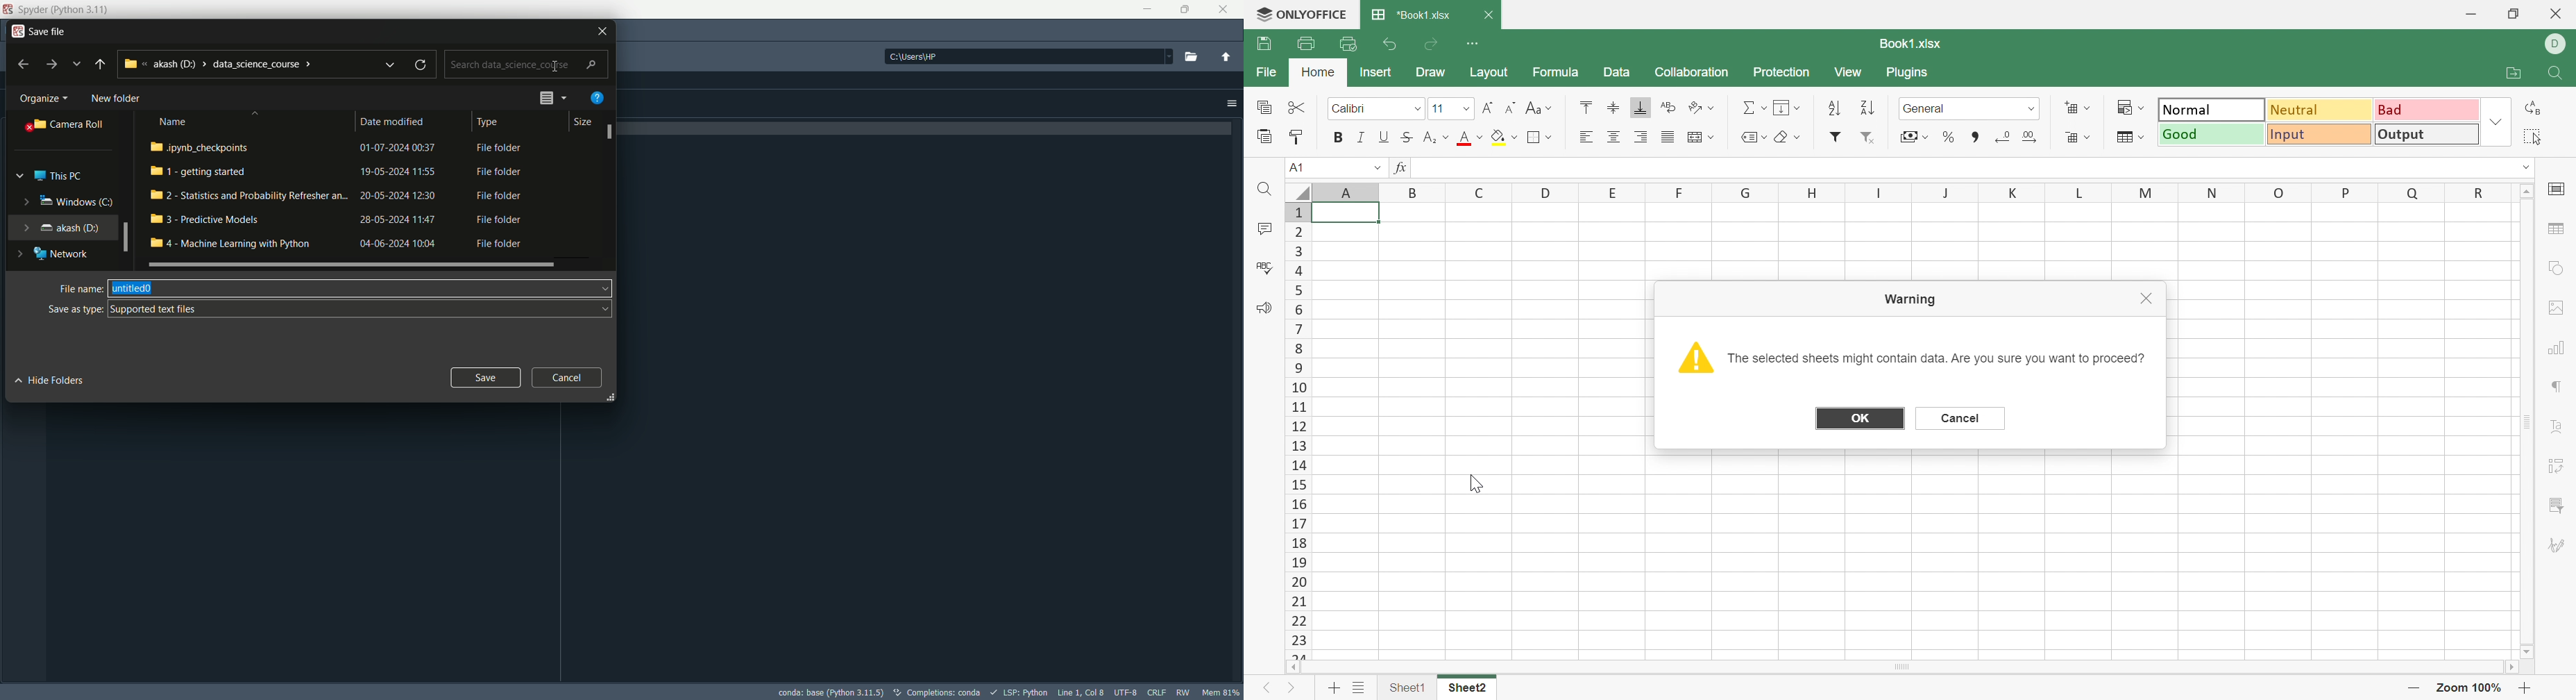 The height and width of the screenshot is (700, 2576). What do you see at coordinates (62, 253) in the screenshot?
I see `network` at bounding box center [62, 253].